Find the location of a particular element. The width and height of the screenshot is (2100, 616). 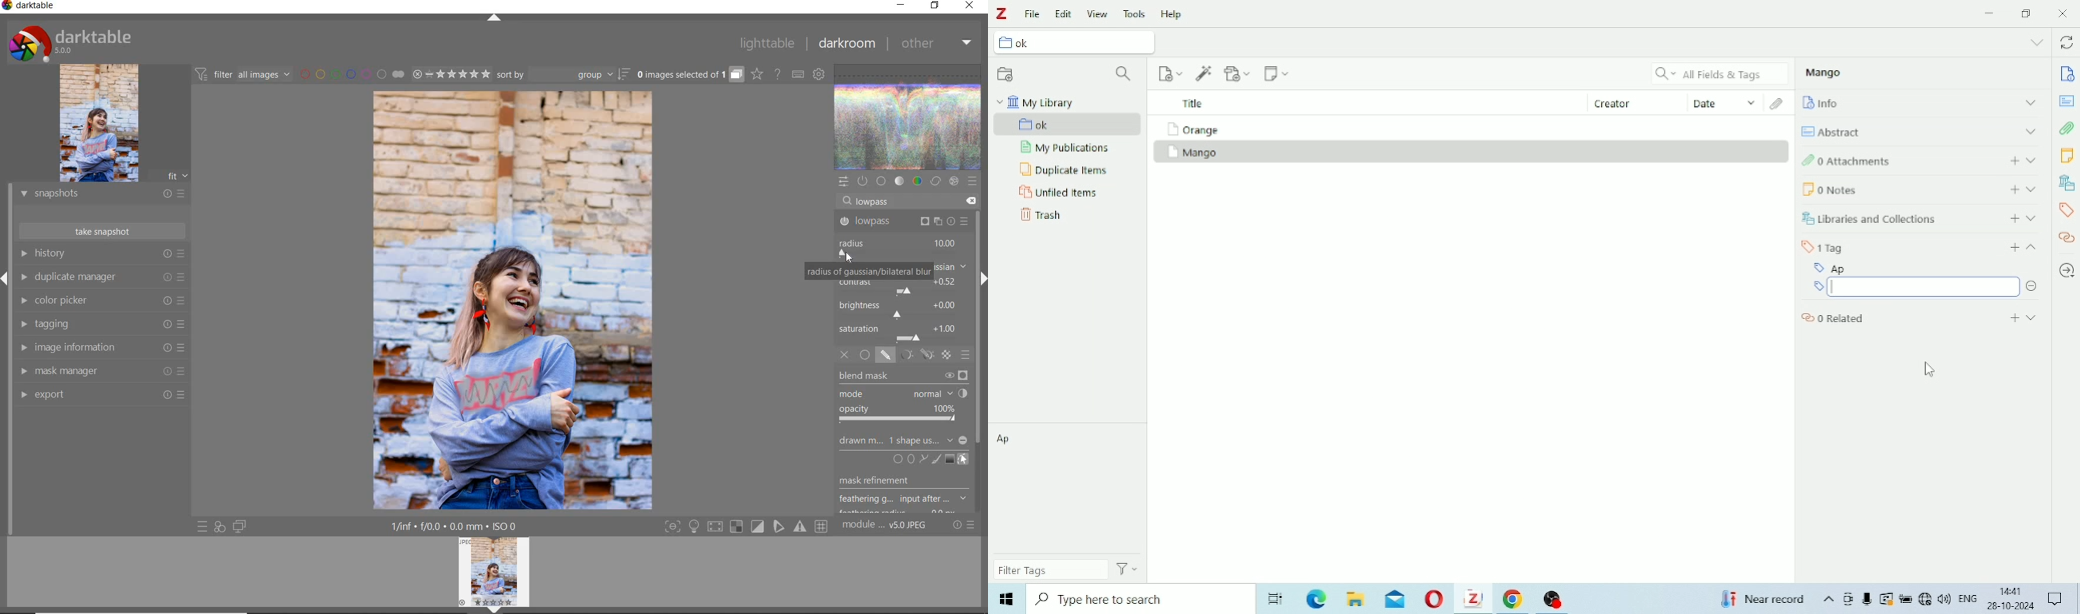

saturation is located at coordinates (902, 332).